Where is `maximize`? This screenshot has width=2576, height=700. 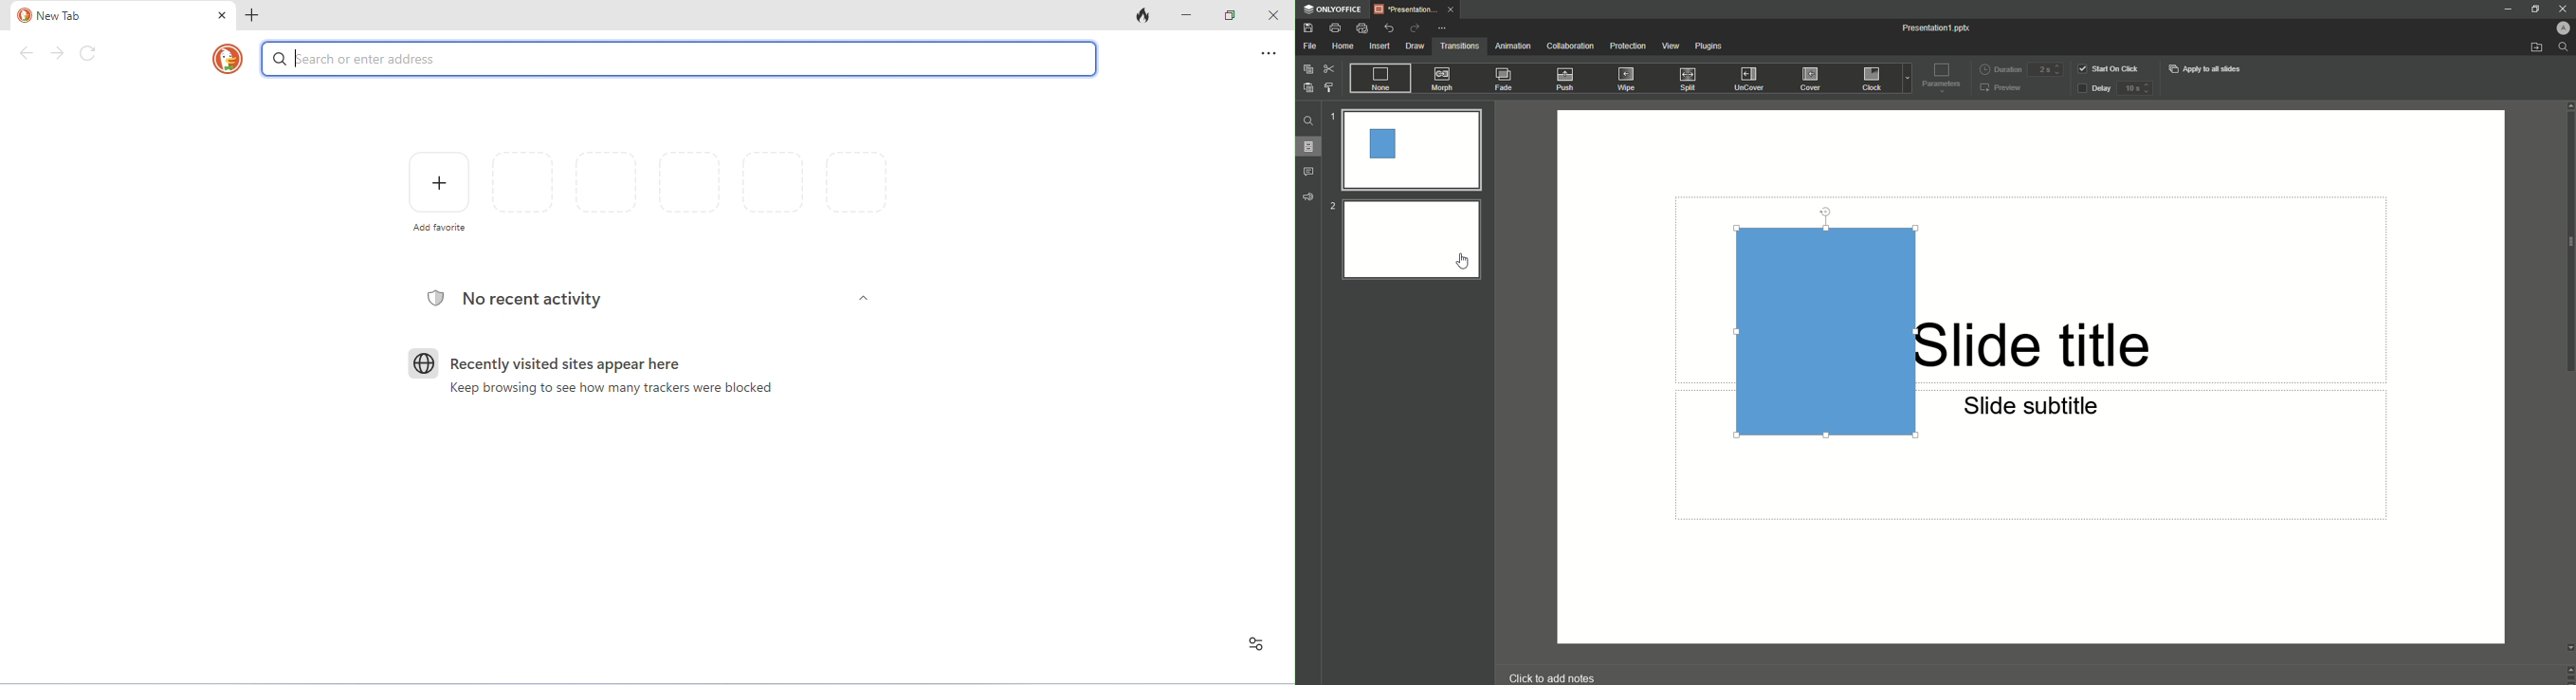 maximize is located at coordinates (1231, 14).